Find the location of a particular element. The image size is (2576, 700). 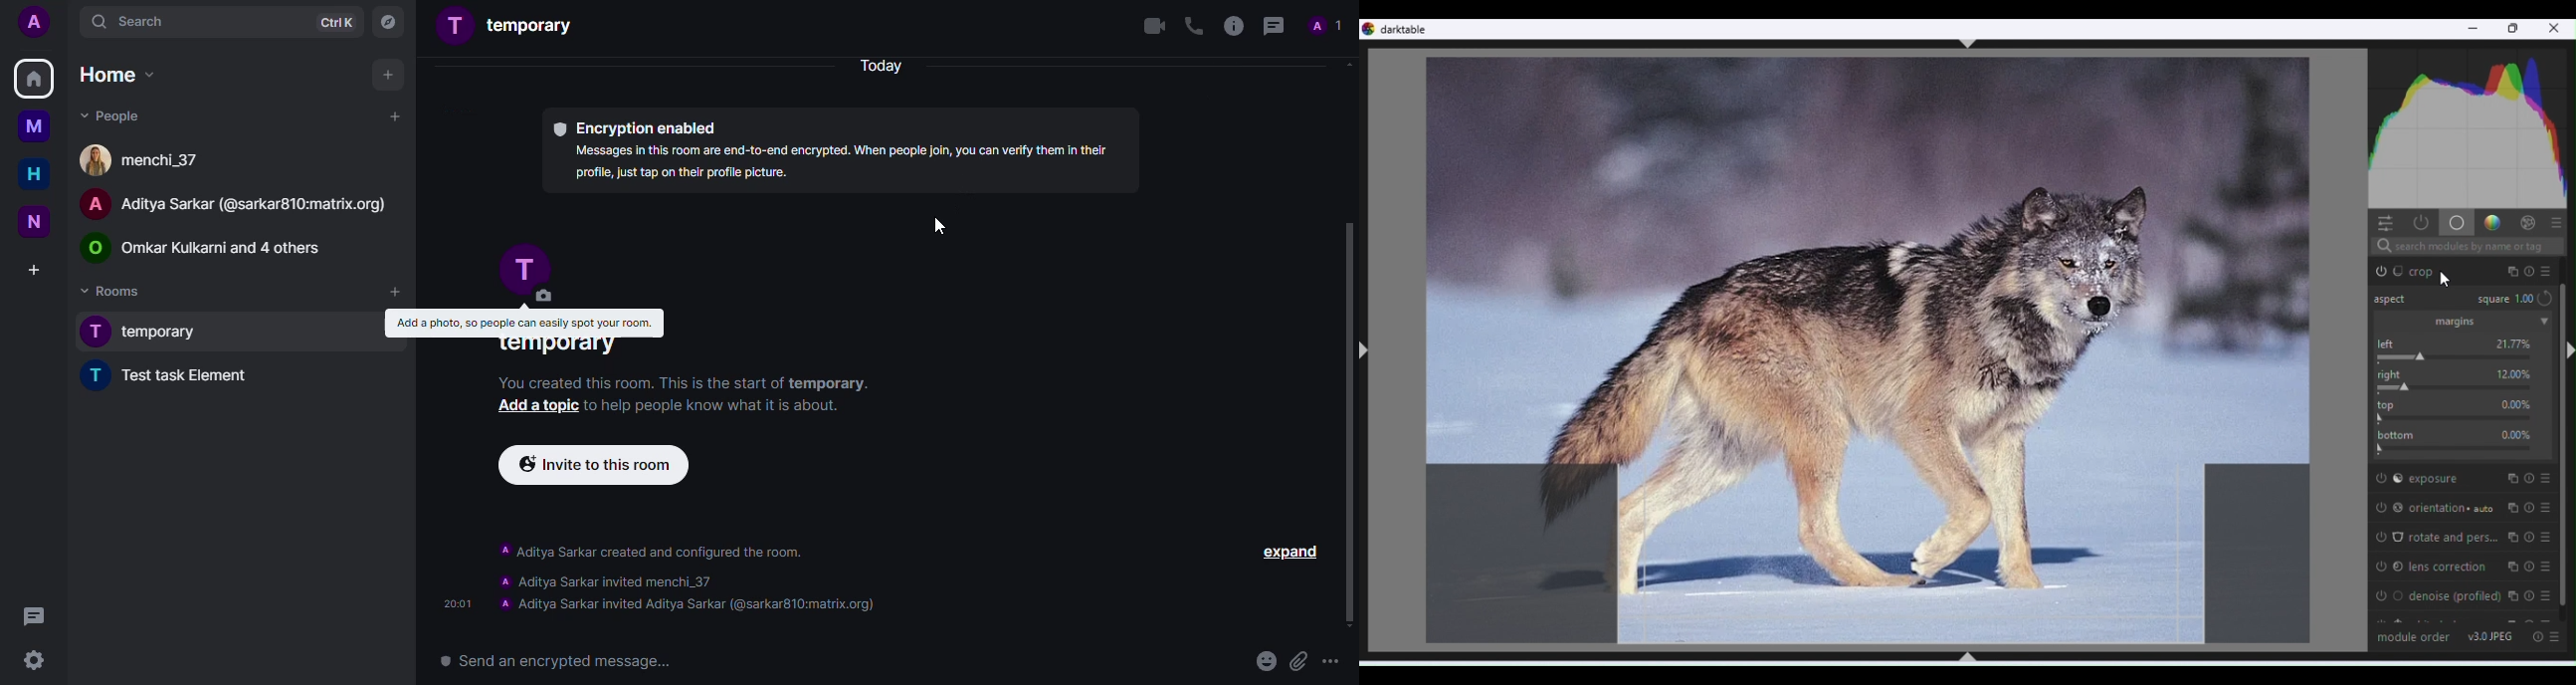

today is located at coordinates (878, 65).